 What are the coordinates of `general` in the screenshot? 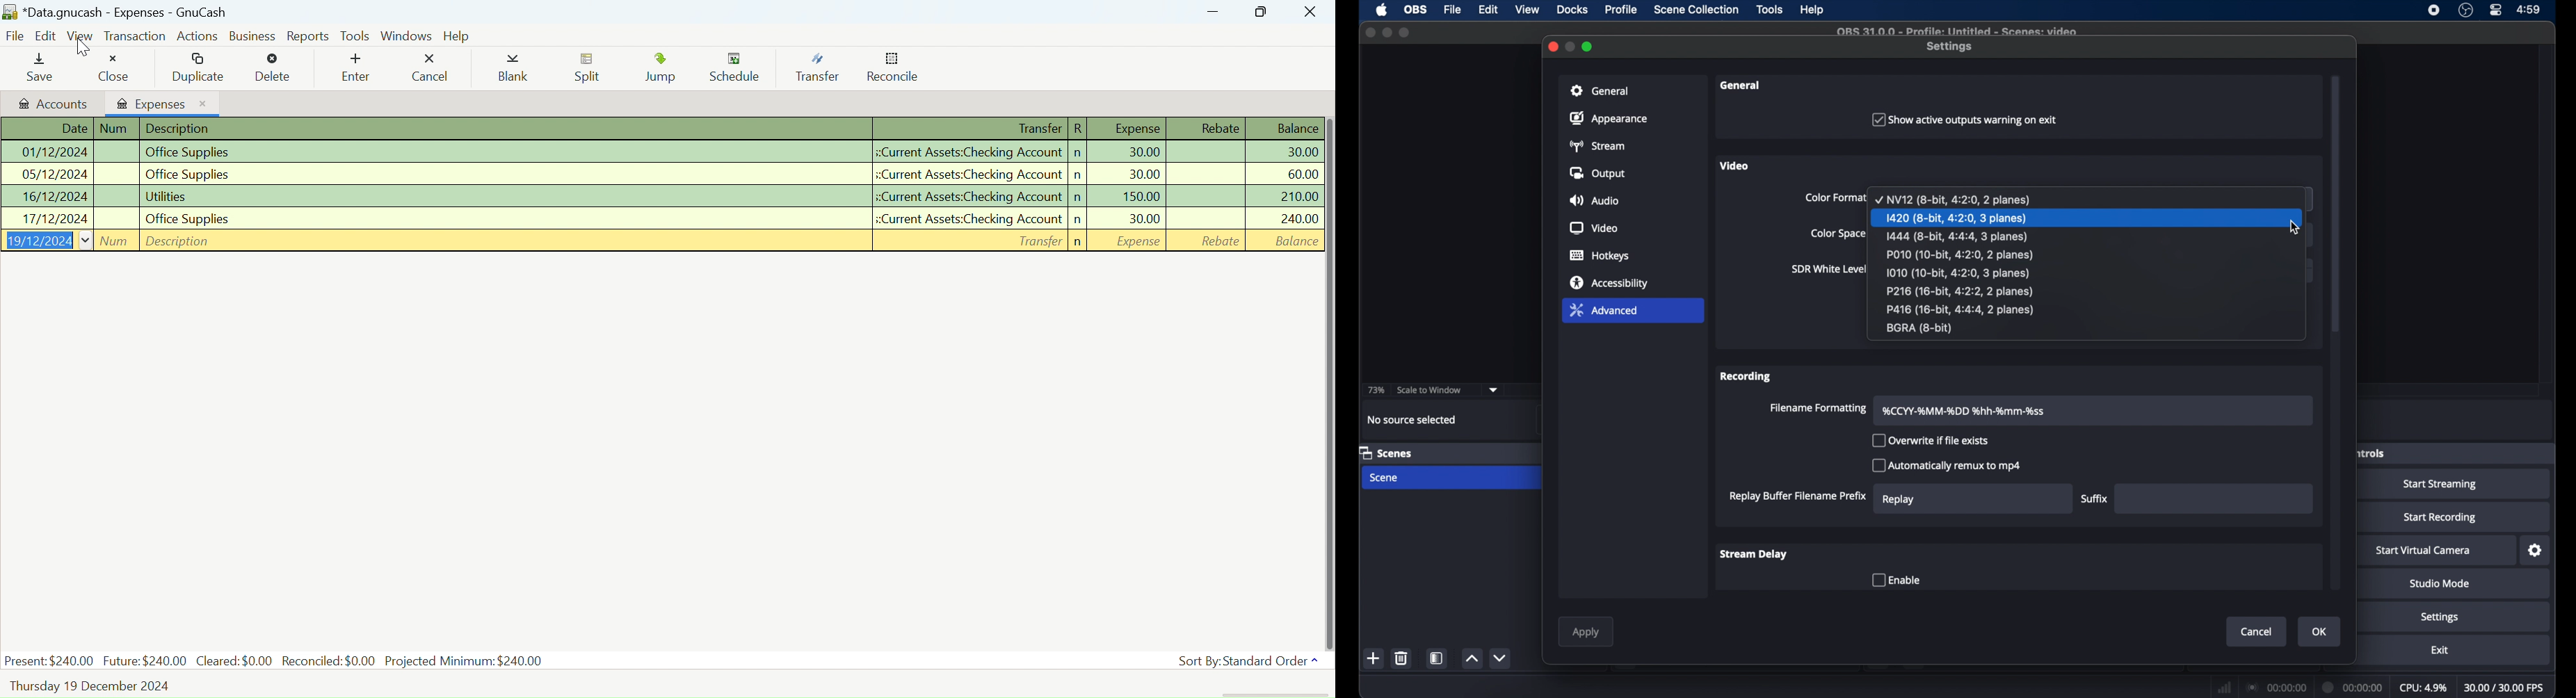 It's located at (1633, 90).